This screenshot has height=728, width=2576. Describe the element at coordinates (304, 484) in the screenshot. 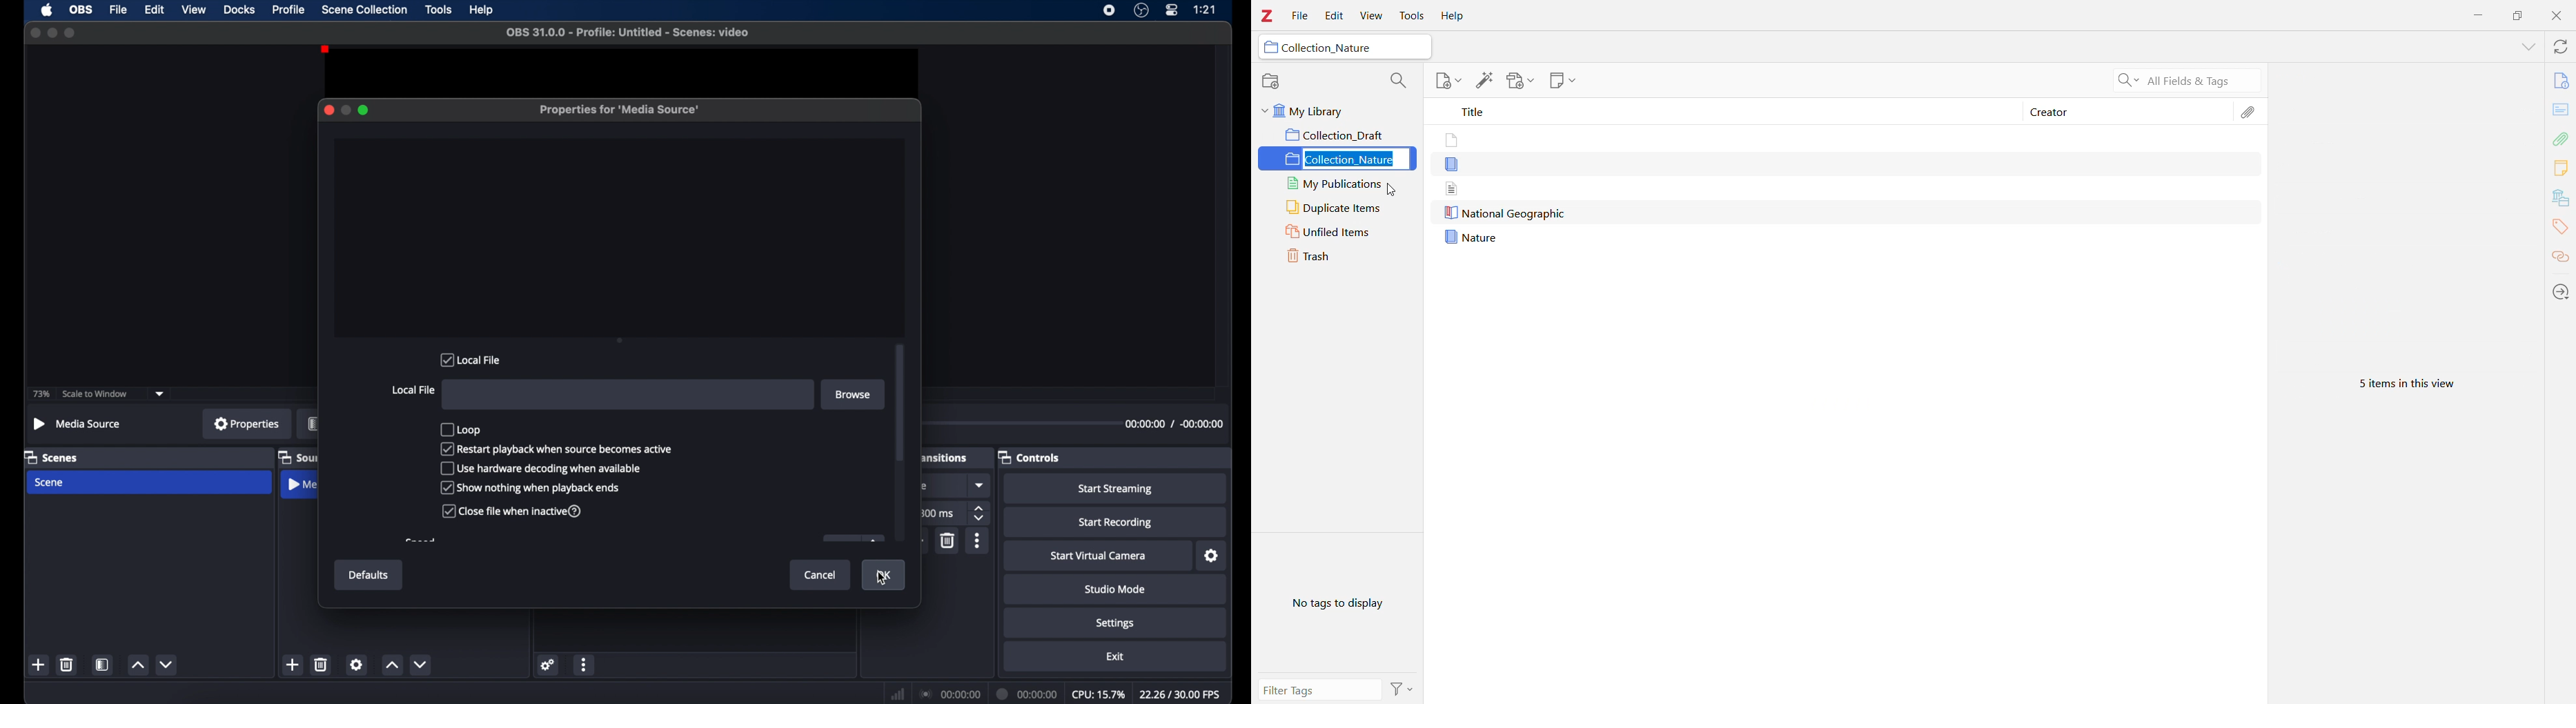

I see `media source` at that location.